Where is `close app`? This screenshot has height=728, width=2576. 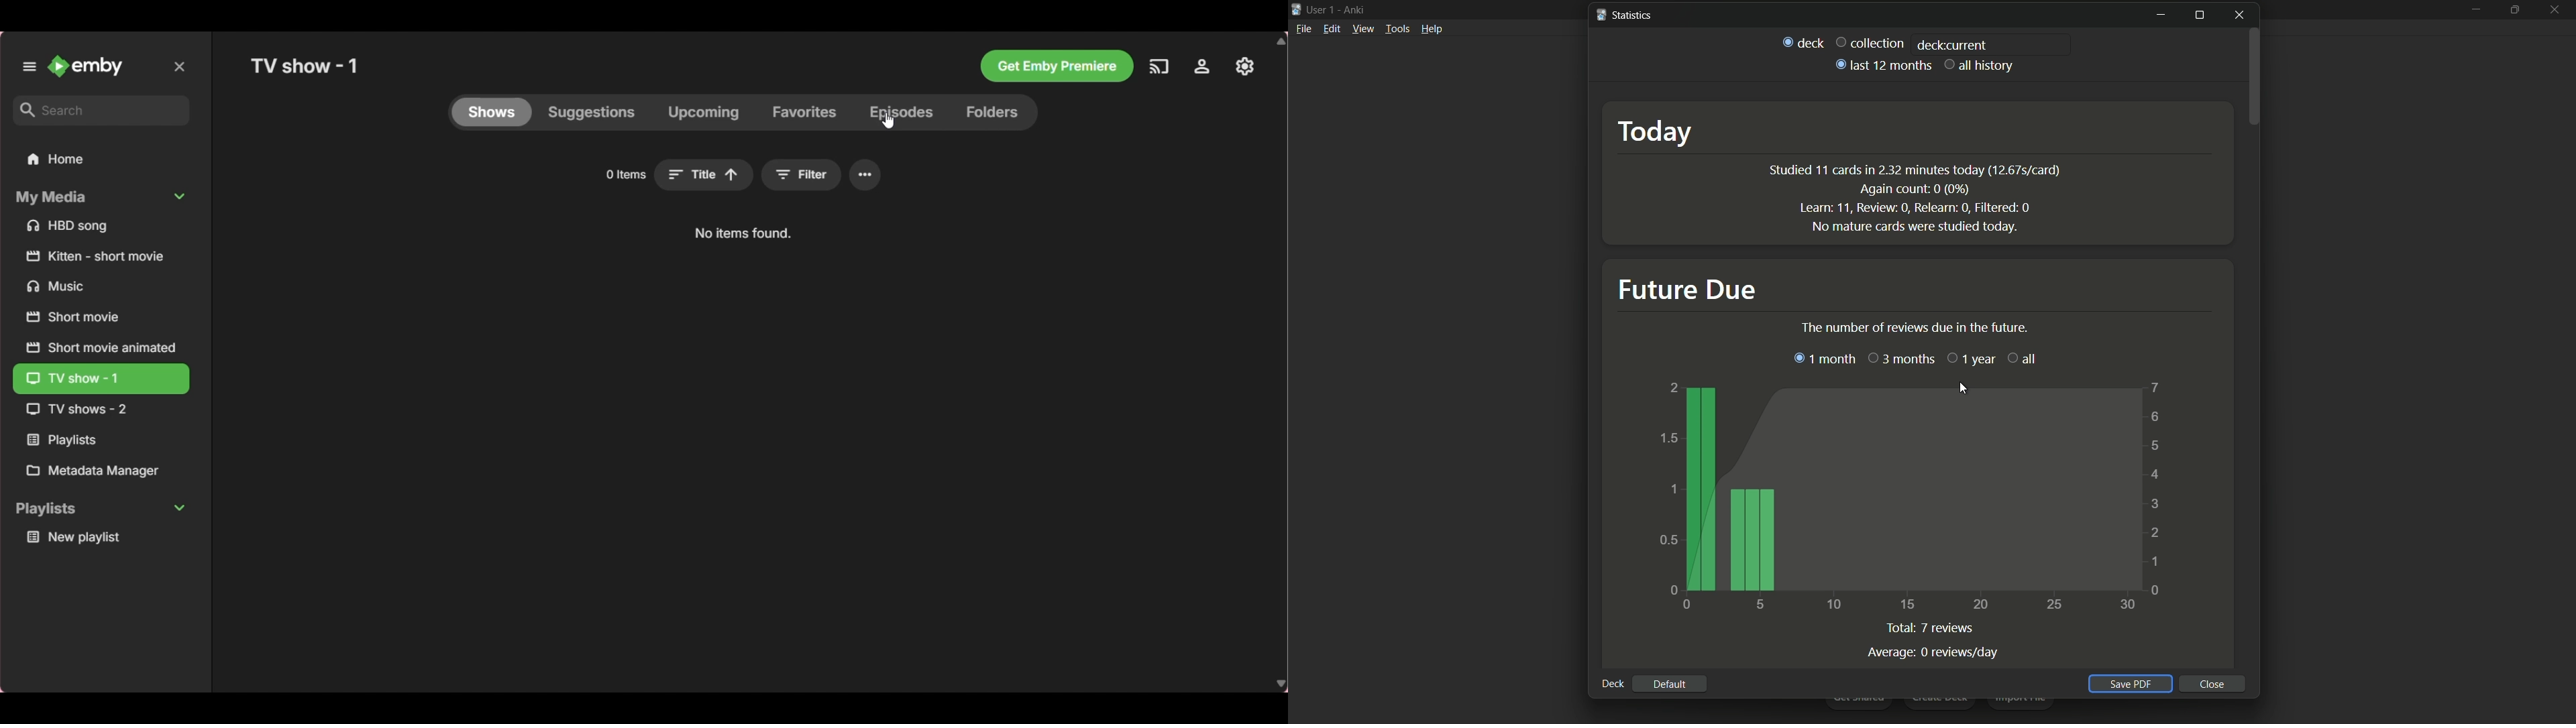 close app is located at coordinates (2557, 9).